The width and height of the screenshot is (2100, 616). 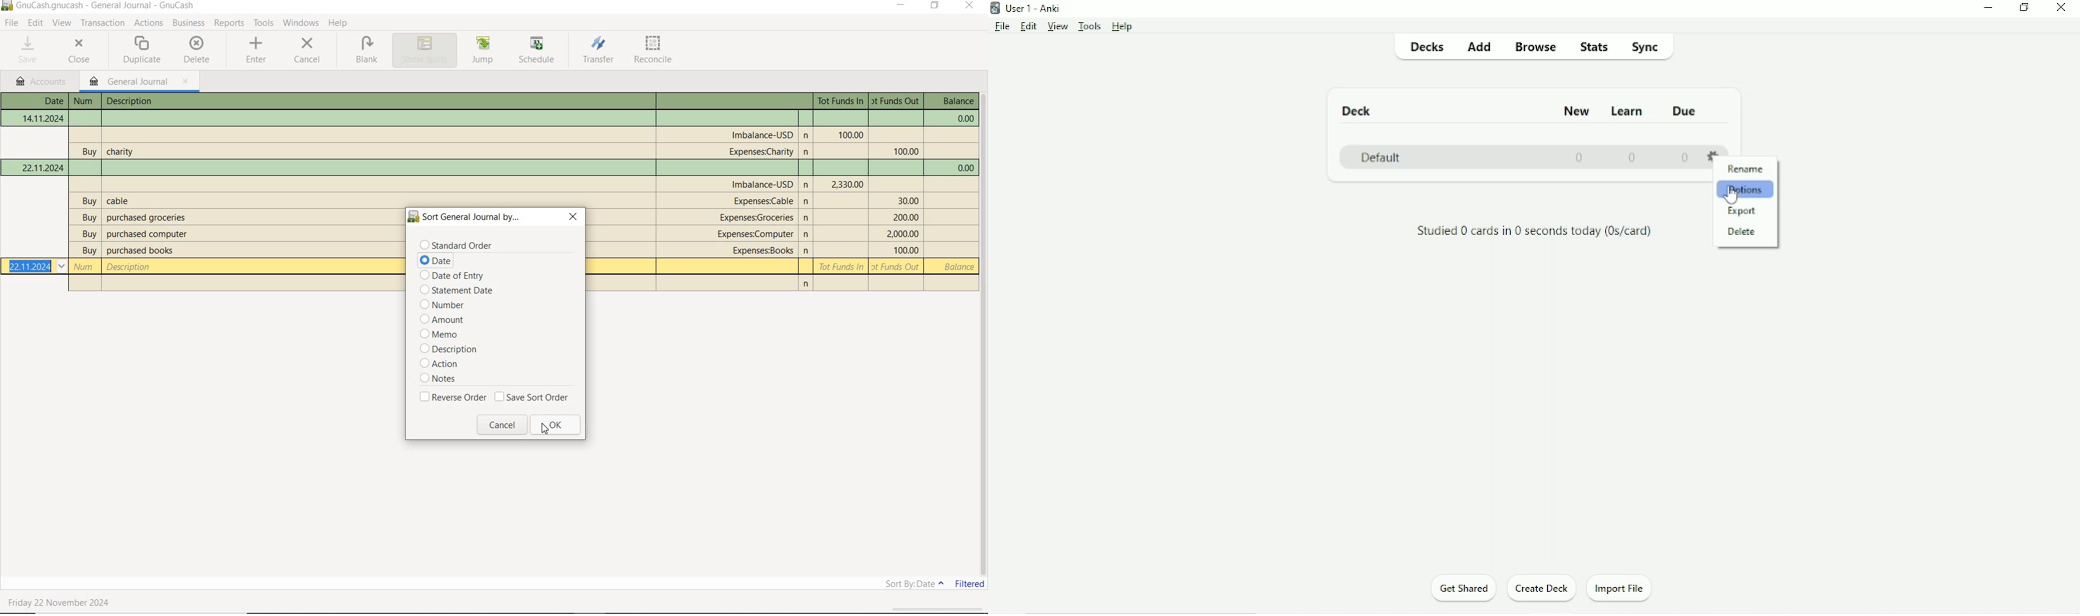 I want to click on Cursor, so click(x=1735, y=197).